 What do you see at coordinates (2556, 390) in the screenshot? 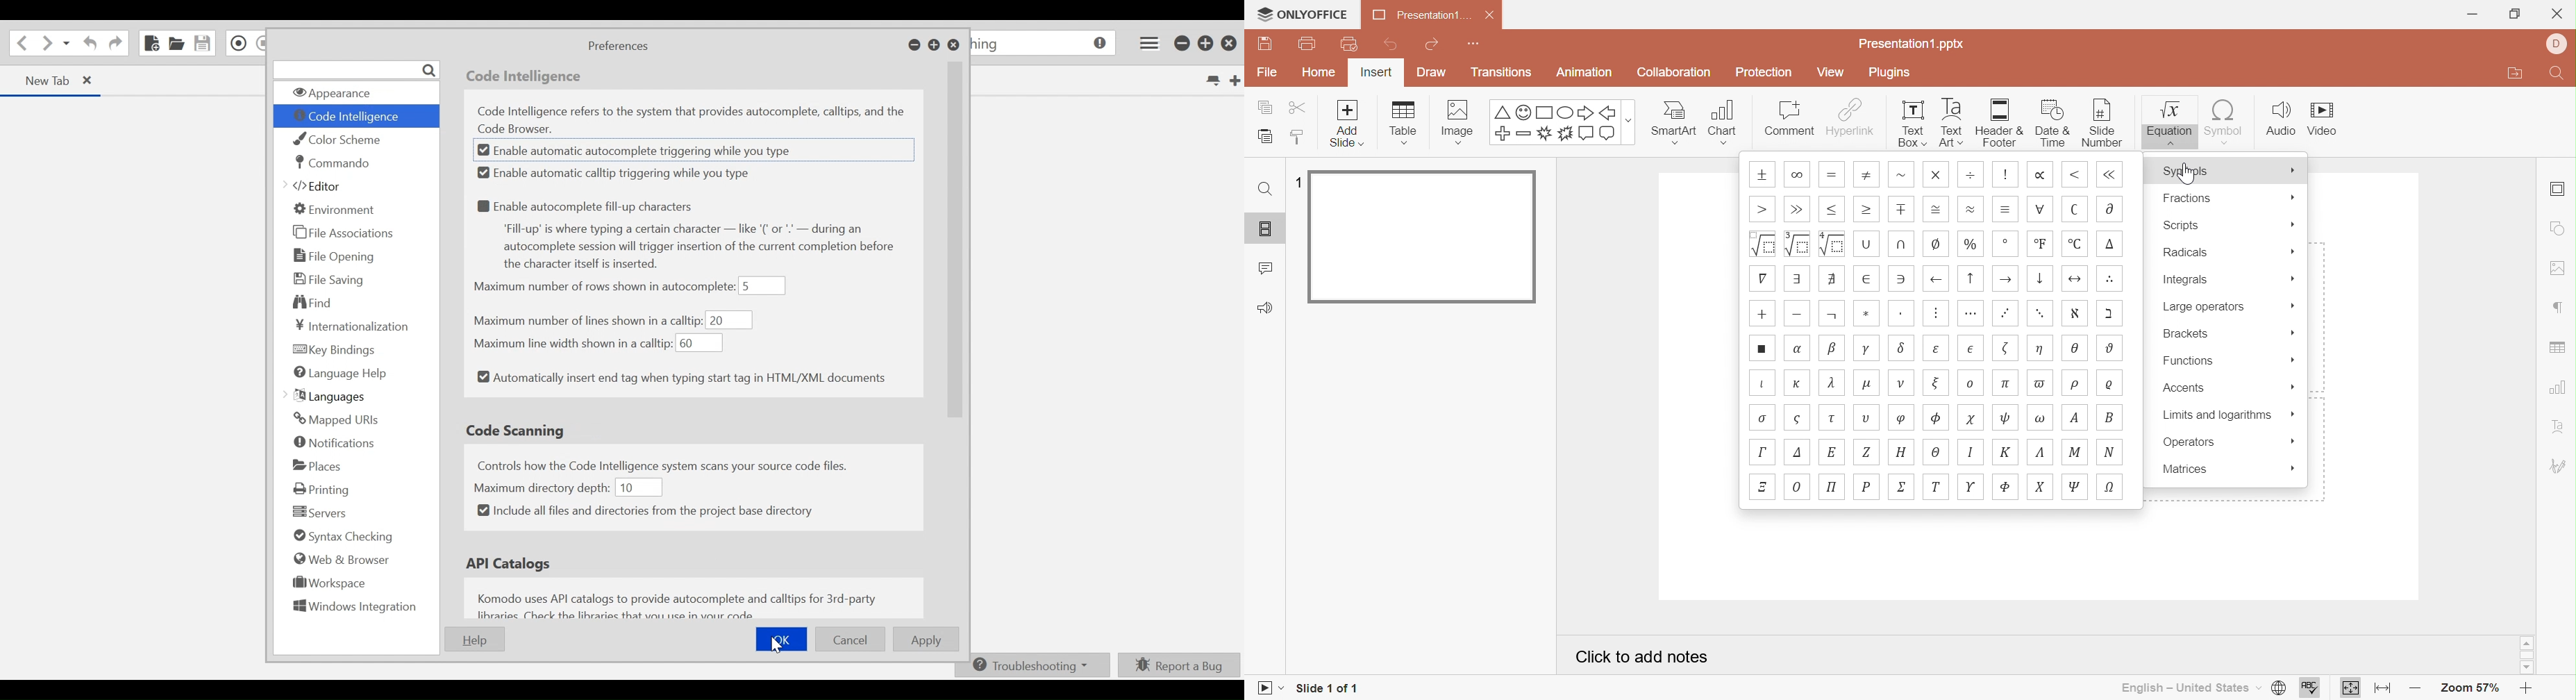
I see `chart settings` at bounding box center [2556, 390].